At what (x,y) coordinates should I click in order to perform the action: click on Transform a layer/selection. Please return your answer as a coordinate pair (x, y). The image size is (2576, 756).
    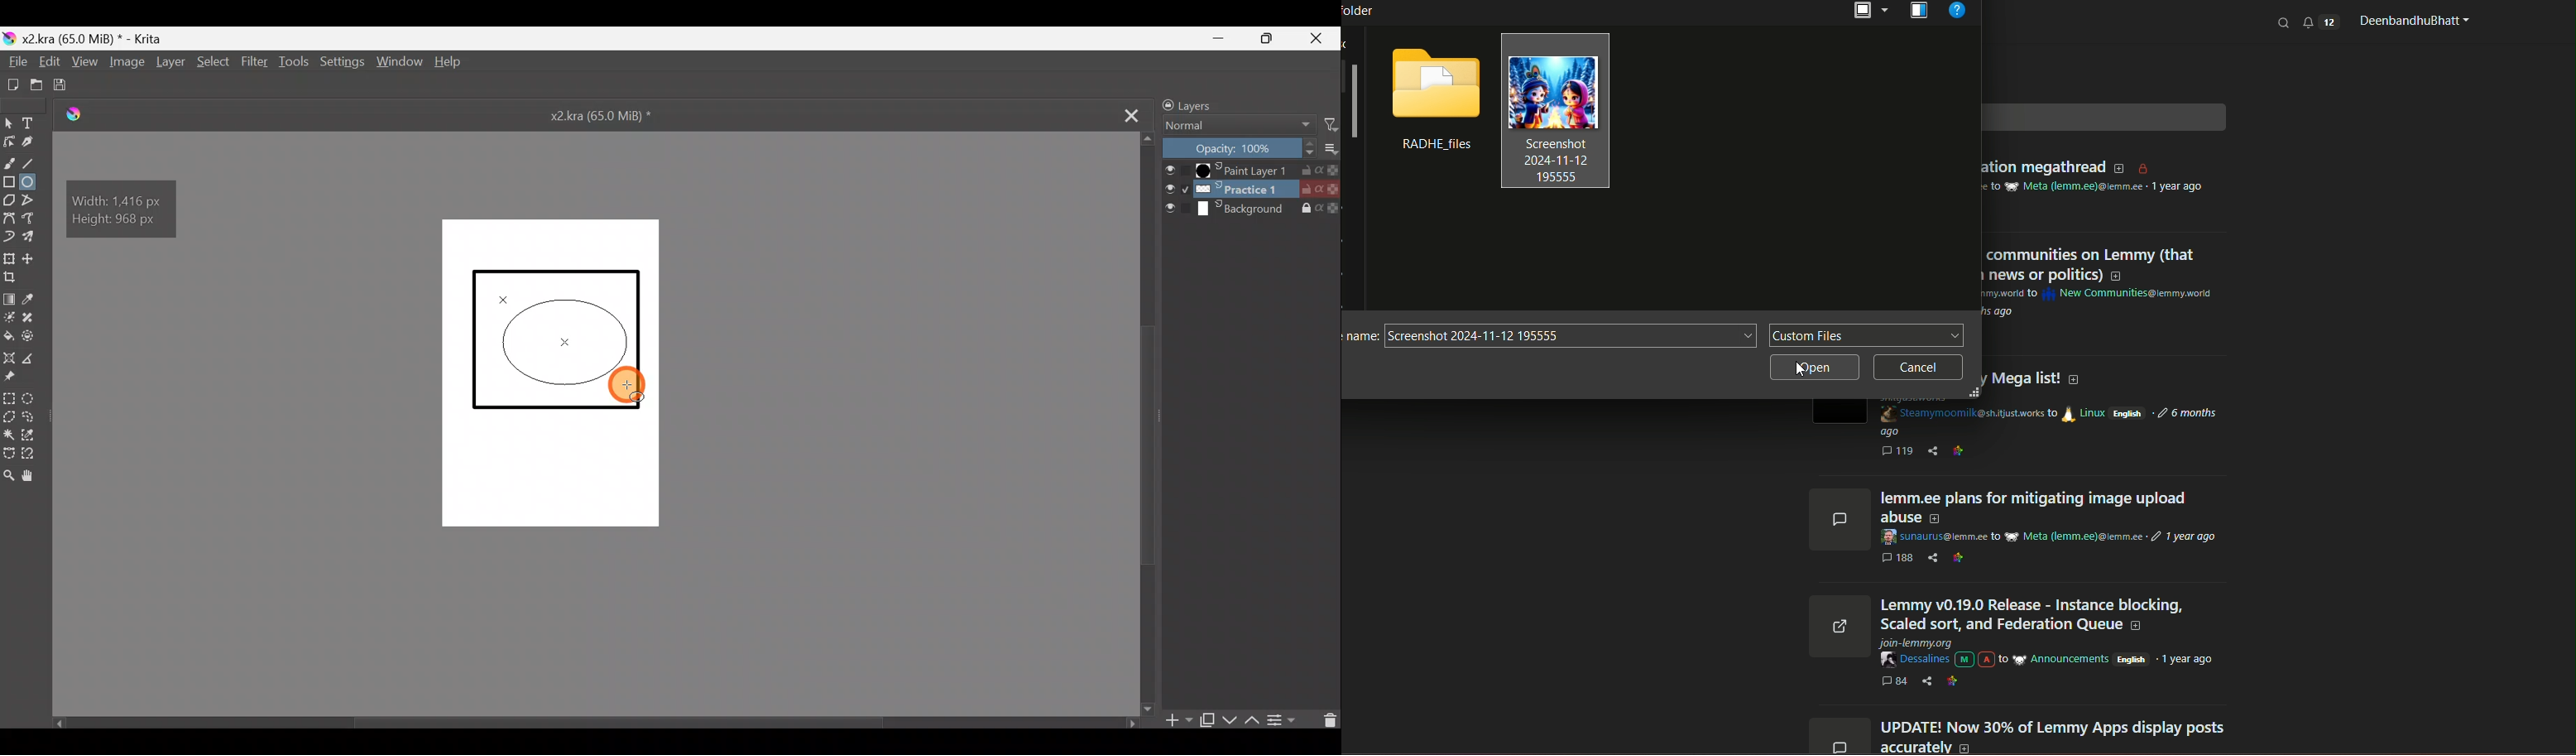
    Looking at the image, I should click on (11, 258).